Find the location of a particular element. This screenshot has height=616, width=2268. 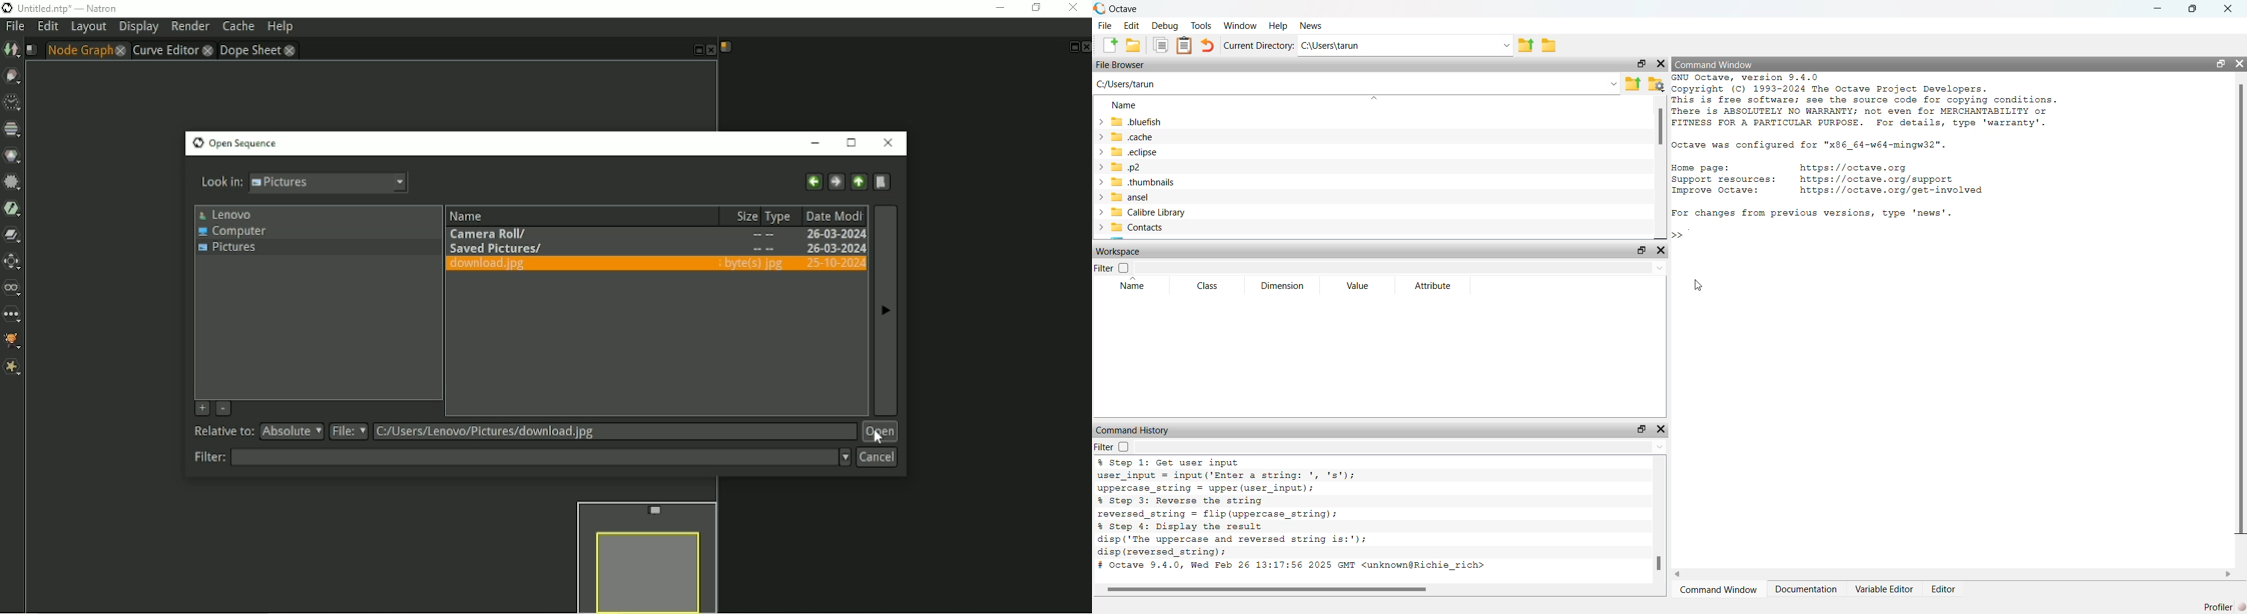

scrollbar is located at coordinates (1265, 591).